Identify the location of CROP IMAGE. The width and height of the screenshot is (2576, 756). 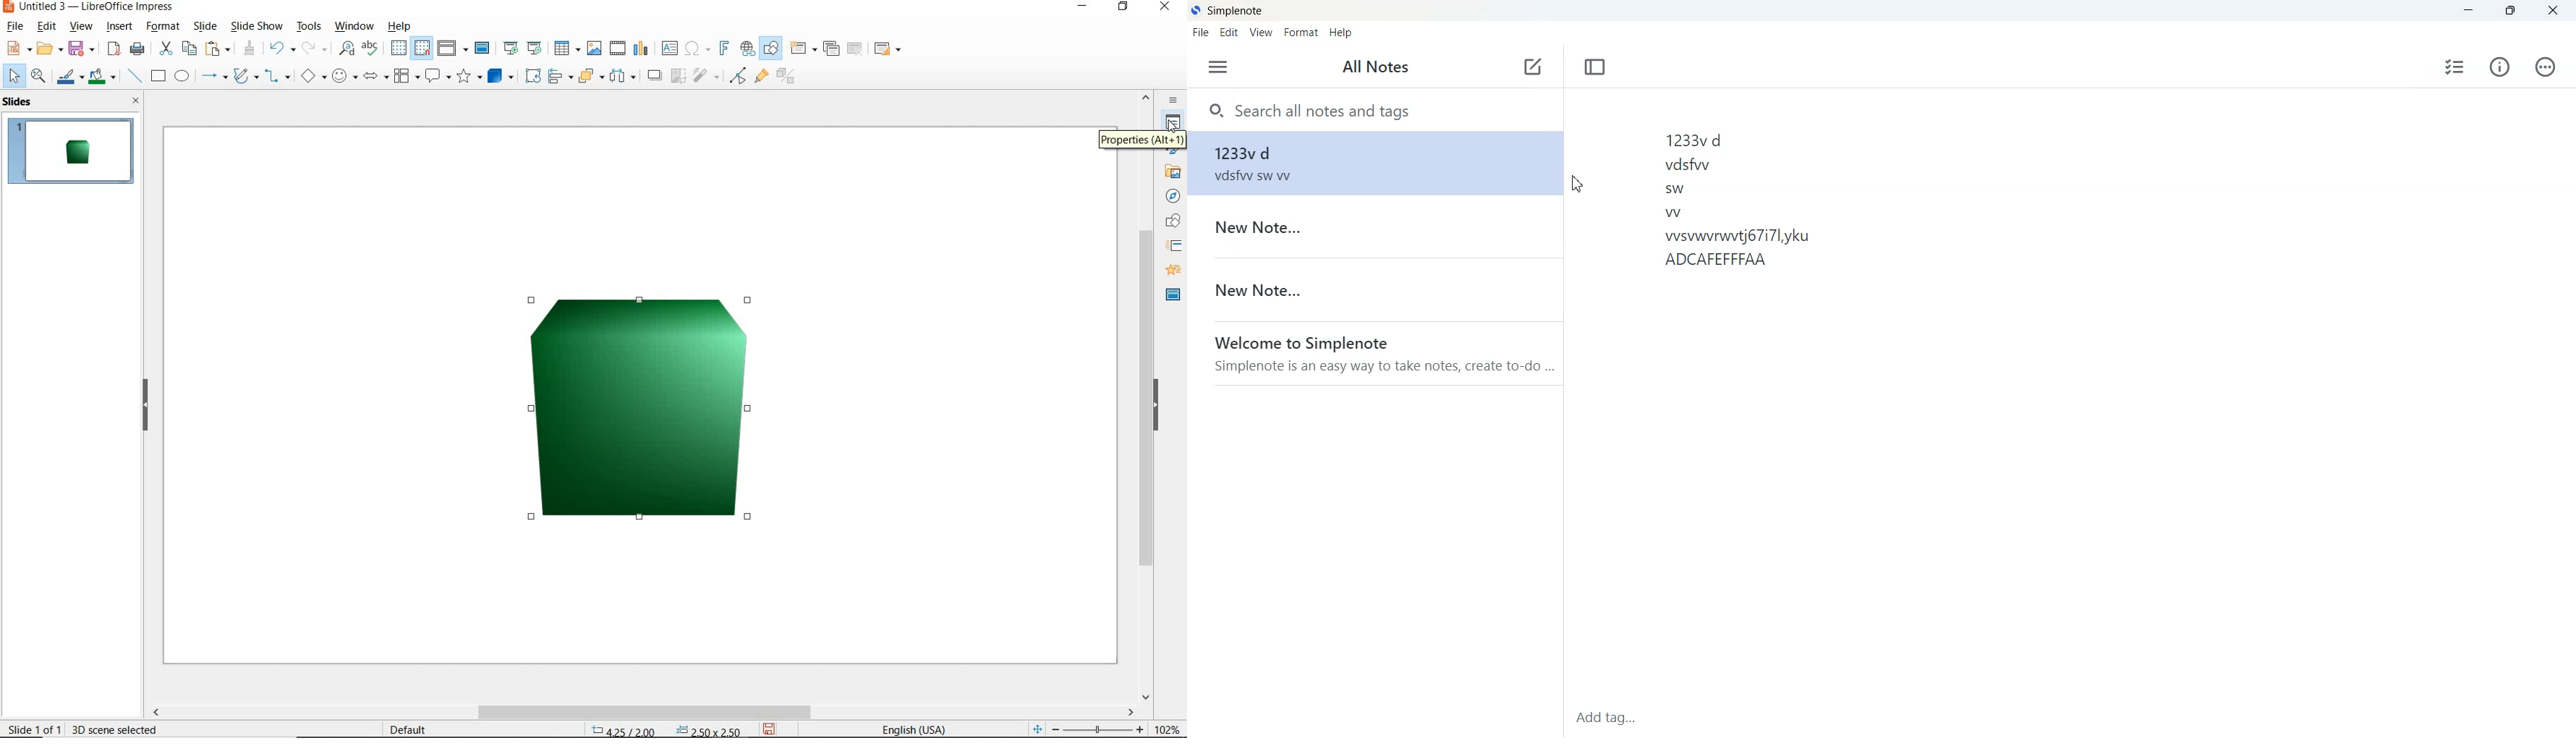
(678, 77).